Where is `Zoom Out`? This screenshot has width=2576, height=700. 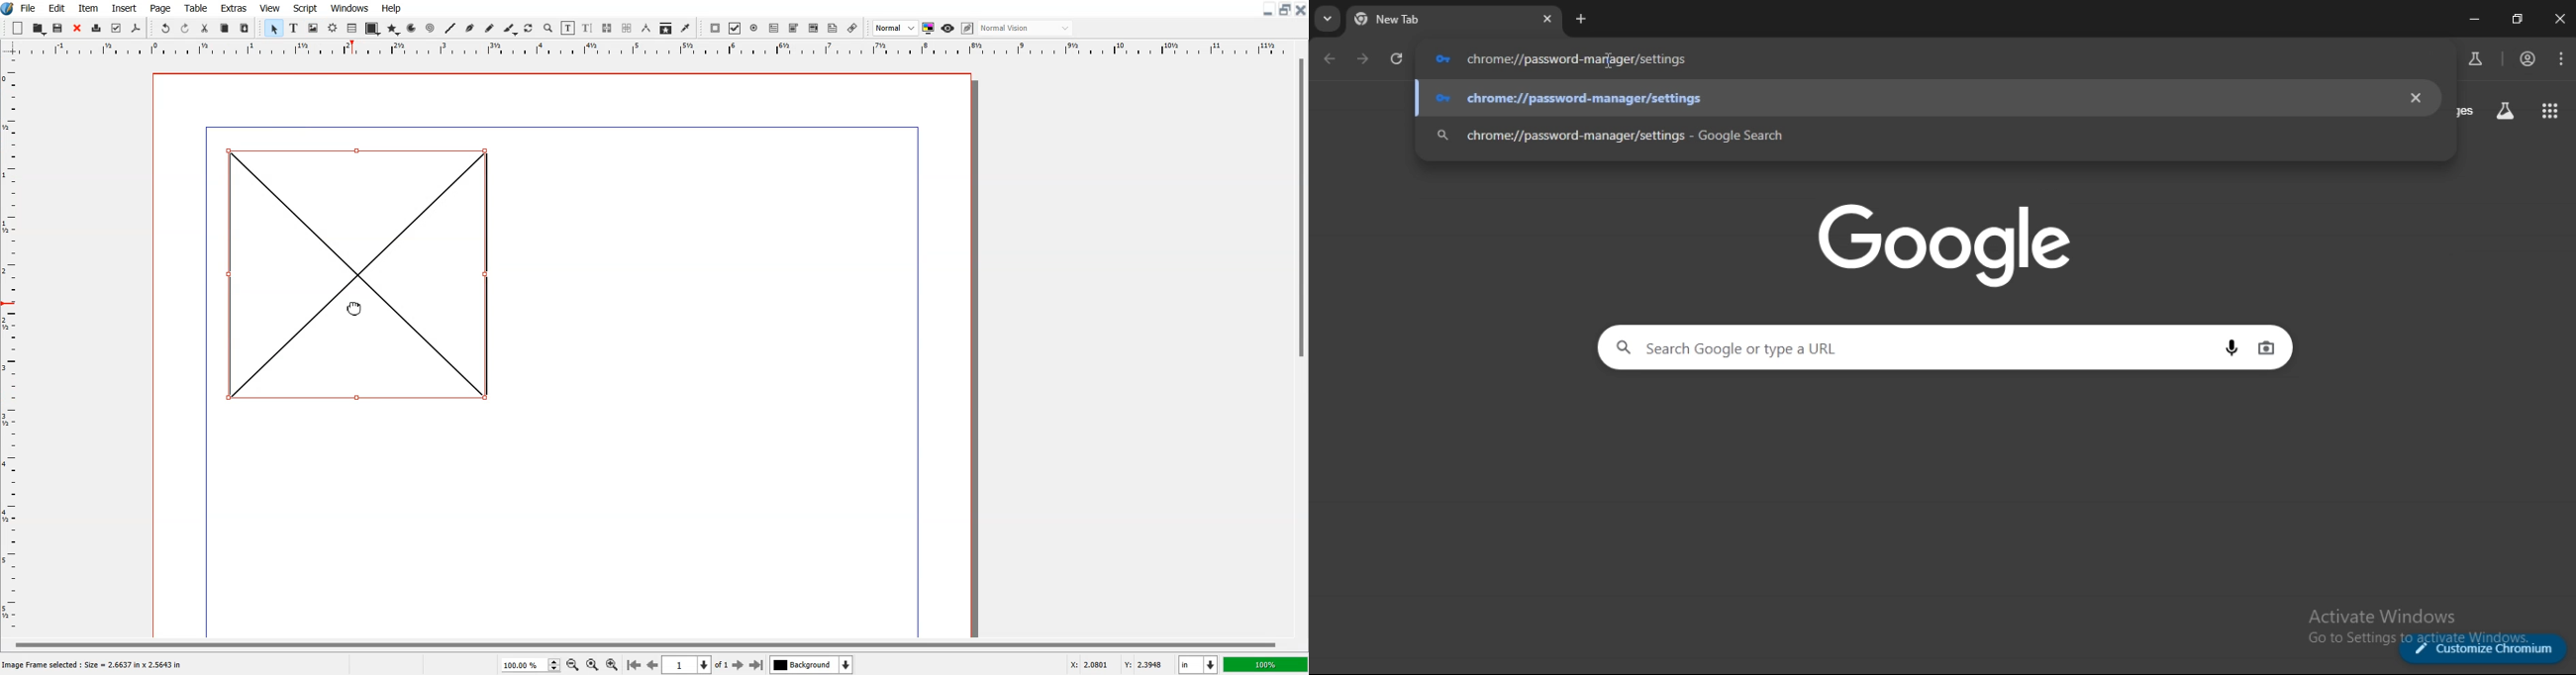 Zoom Out is located at coordinates (572, 664).